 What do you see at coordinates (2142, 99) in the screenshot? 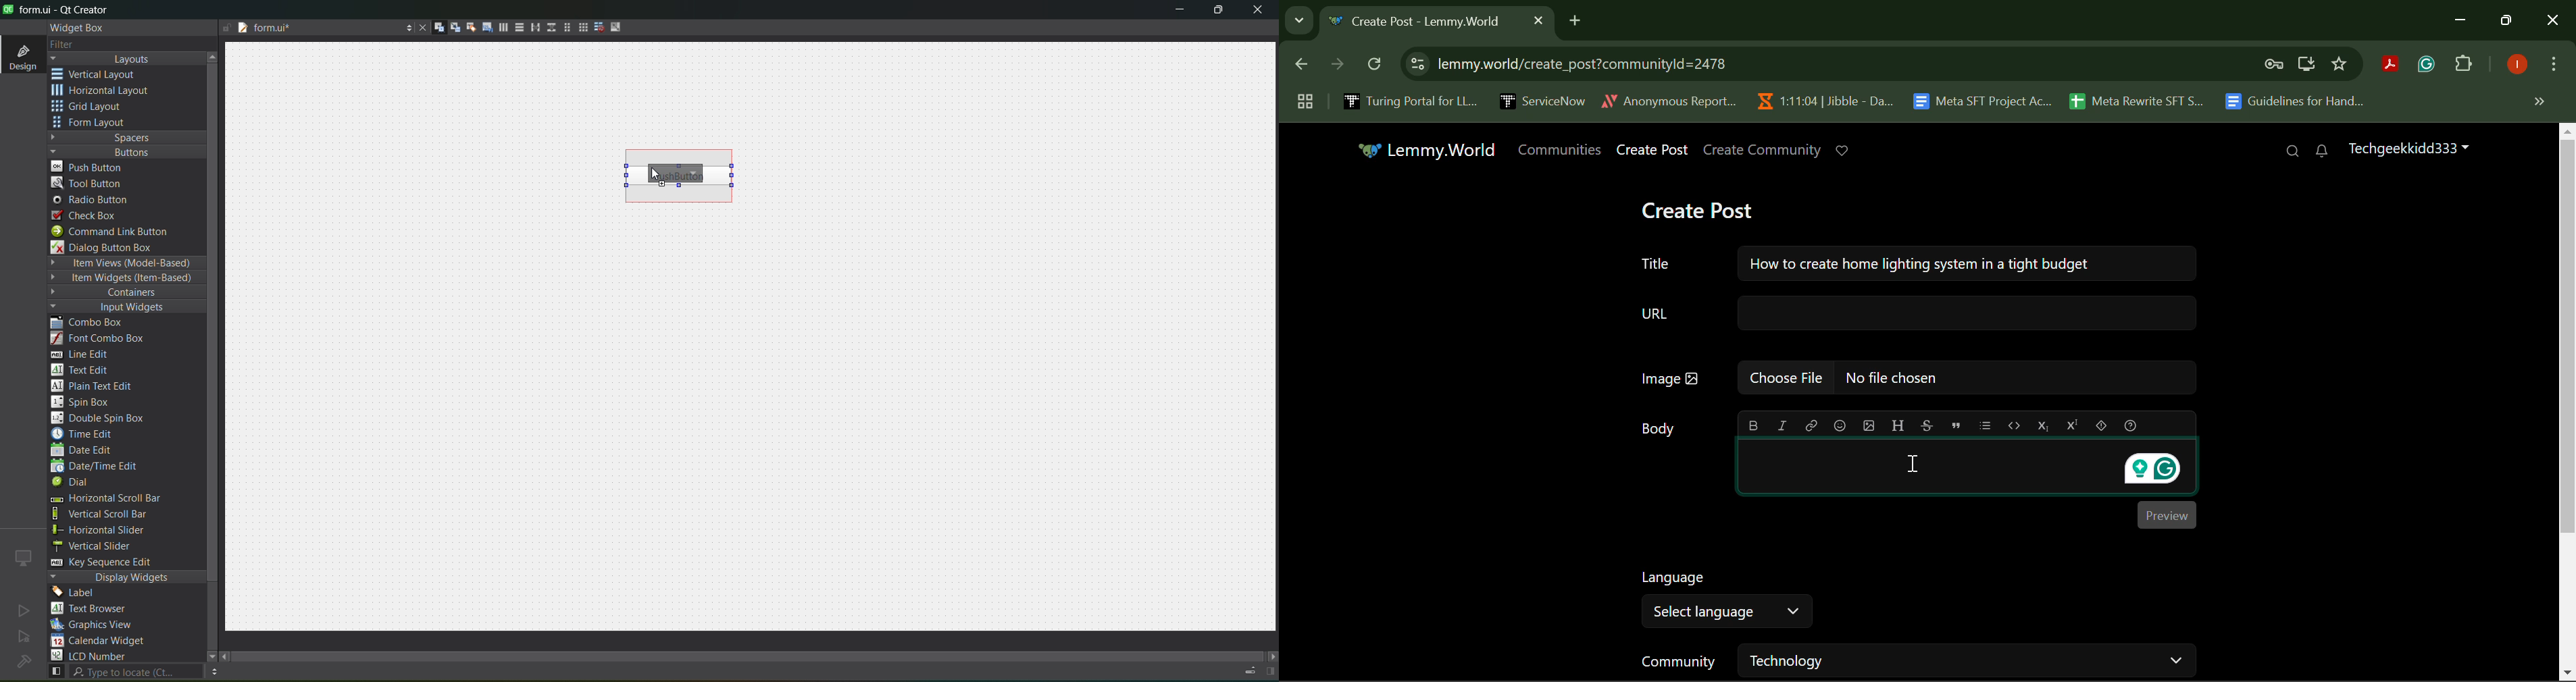
I see `Meta Rewrite SFT` at bounding box center [2142, 99].